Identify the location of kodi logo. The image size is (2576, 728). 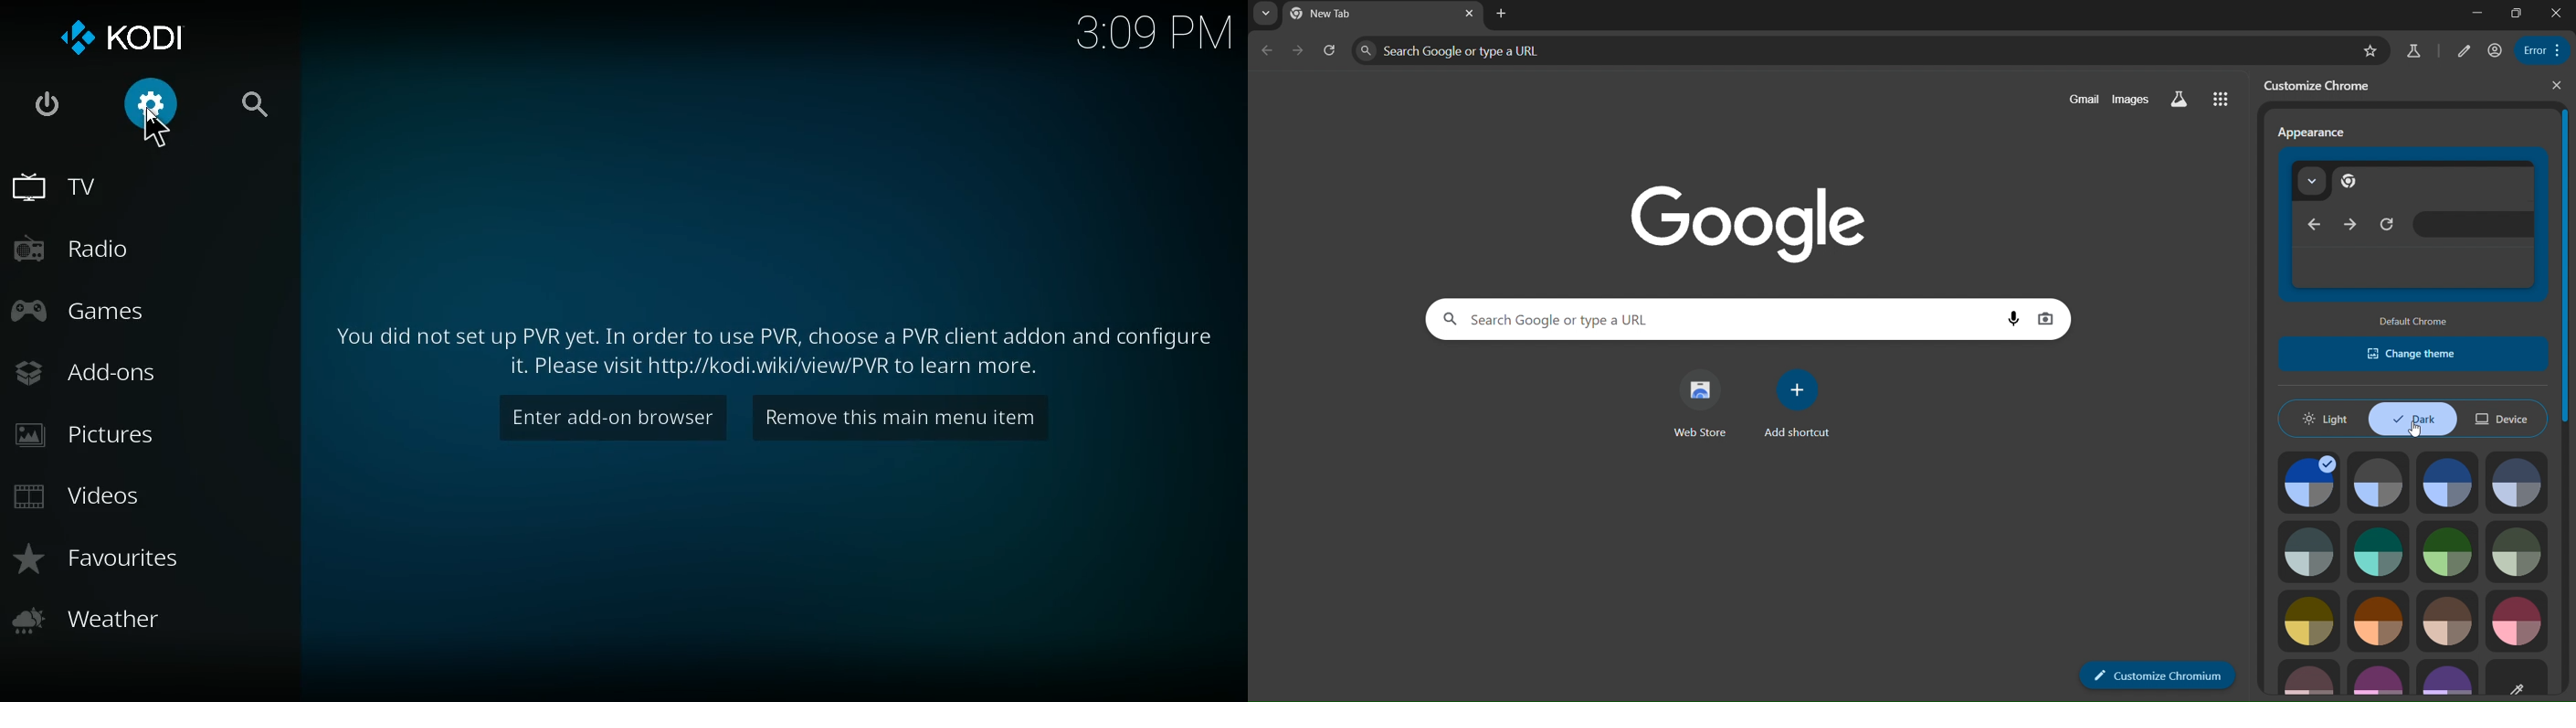
(129, 35).